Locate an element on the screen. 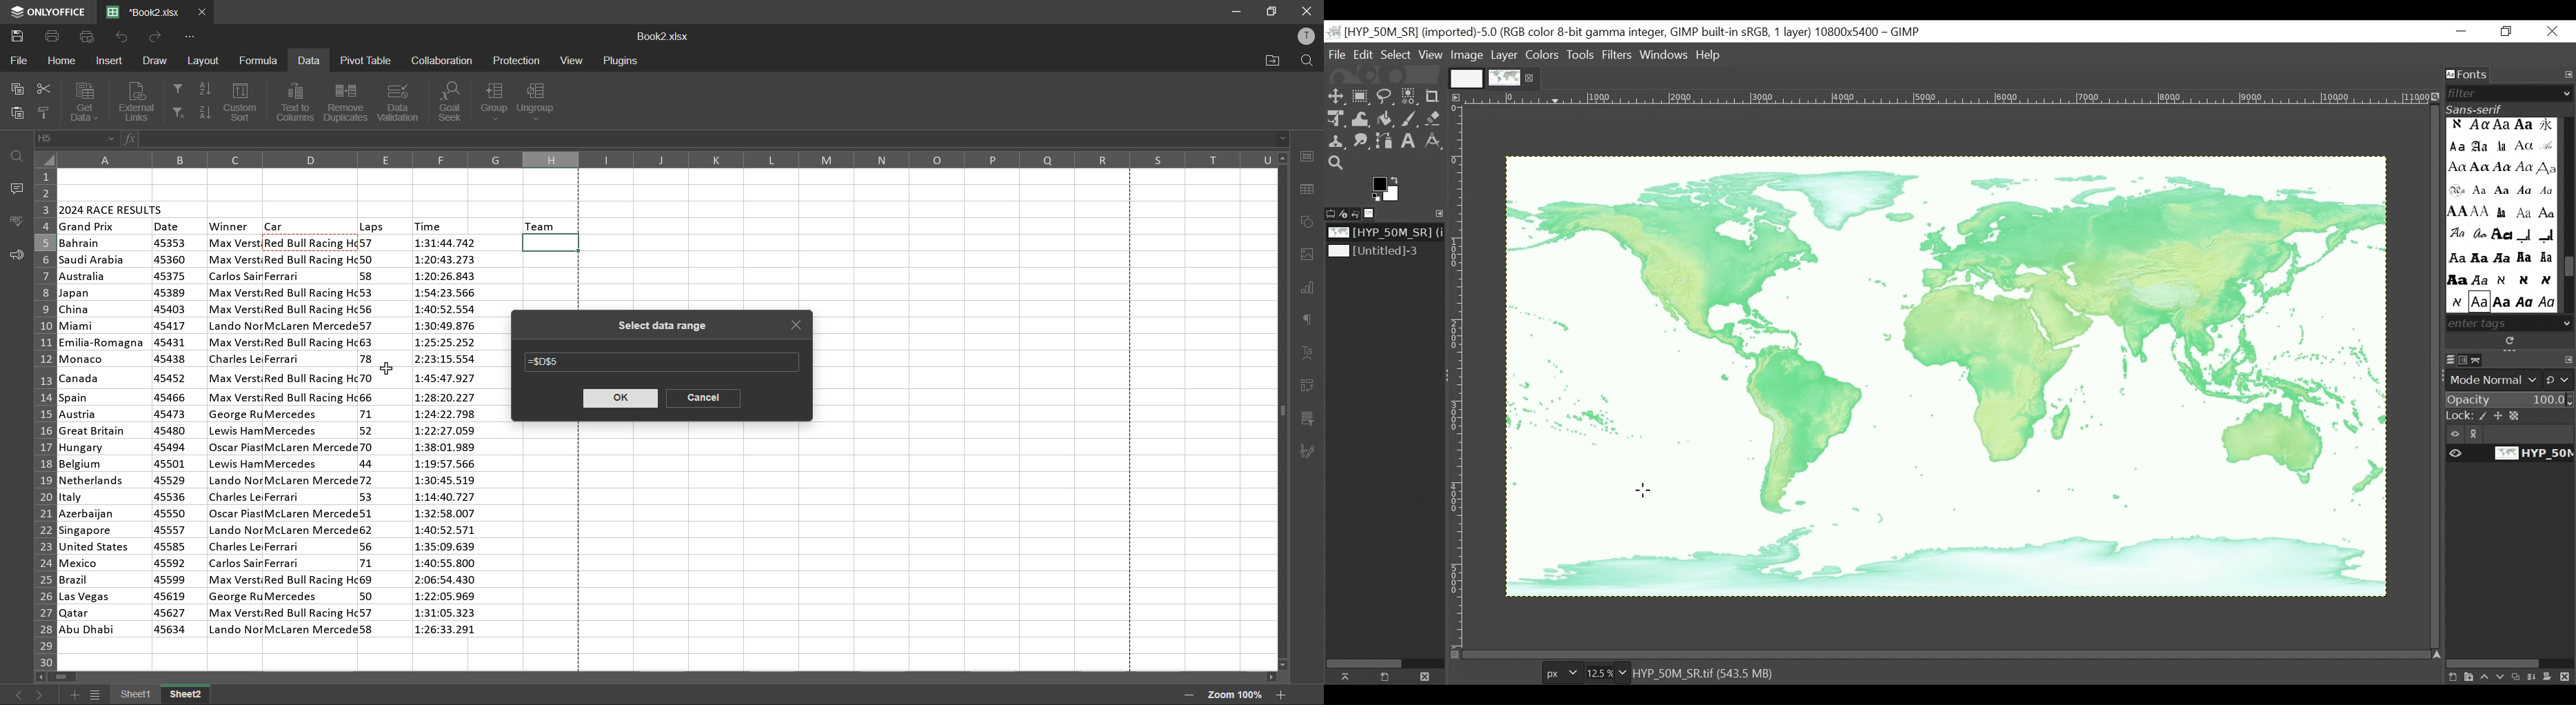 This screenshot has height=728, width=2576. laps is located at coordinates (372, 226).